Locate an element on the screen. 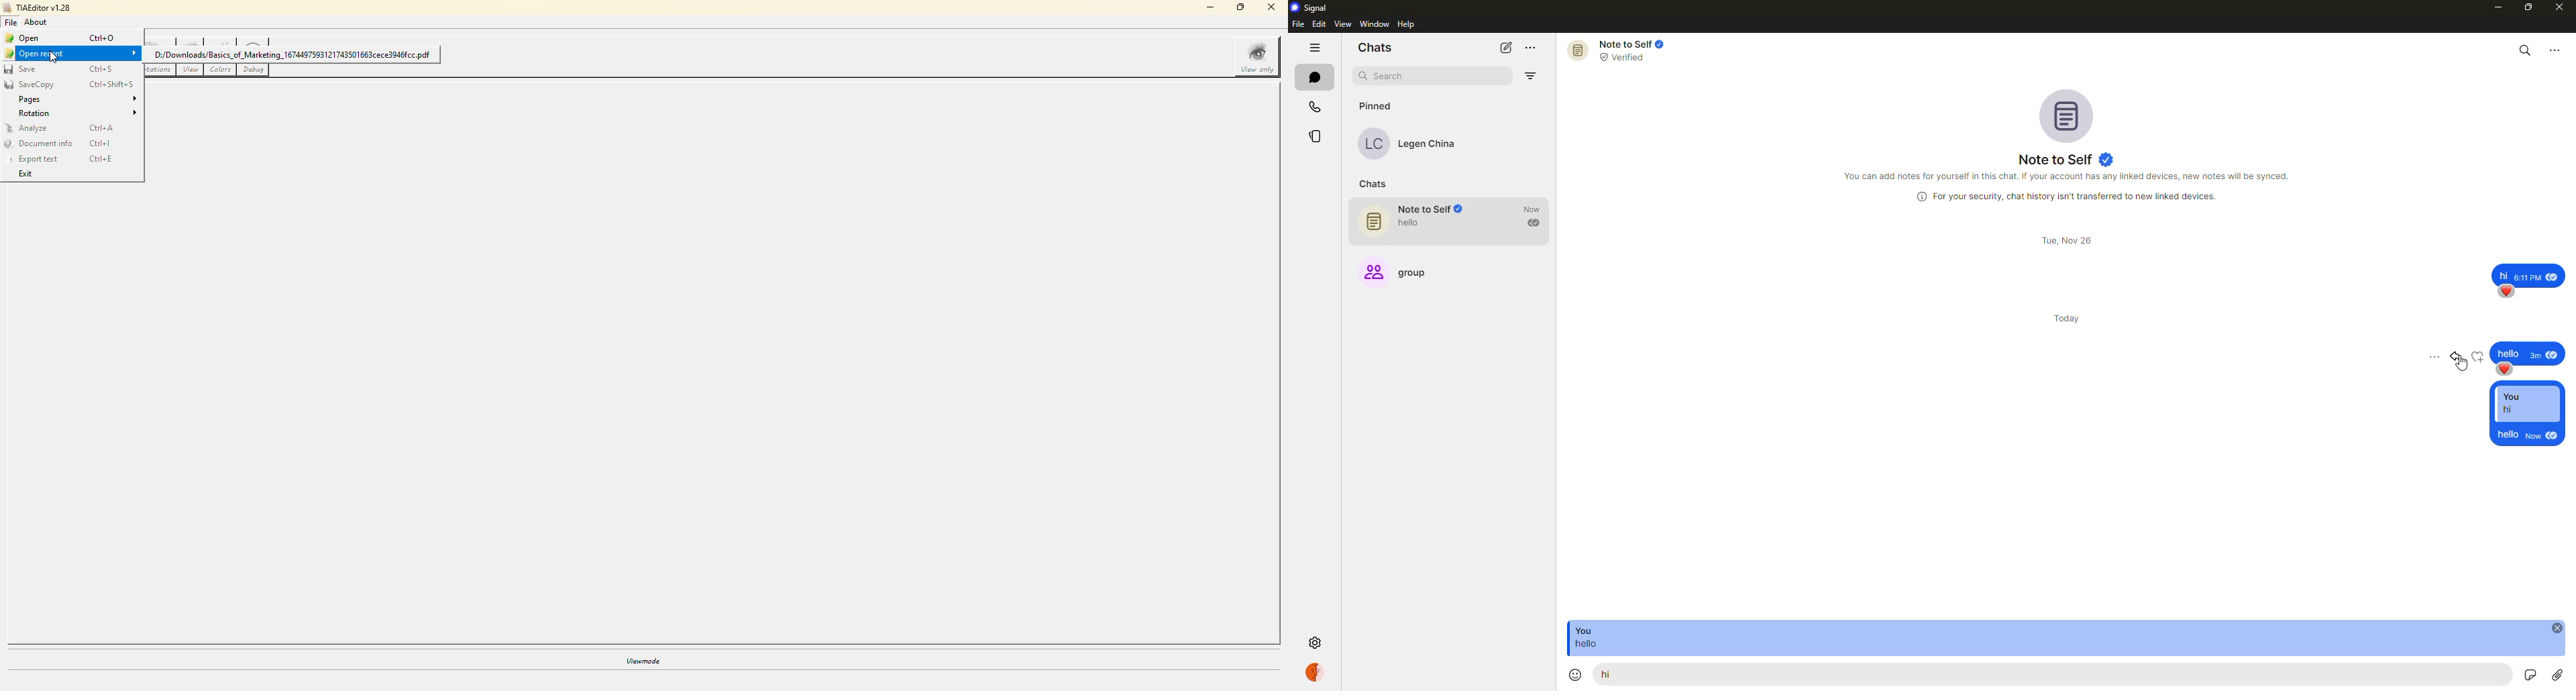 The width and height of the screenshot is (2576, 700). profile is located at coordinates (1320, 672).